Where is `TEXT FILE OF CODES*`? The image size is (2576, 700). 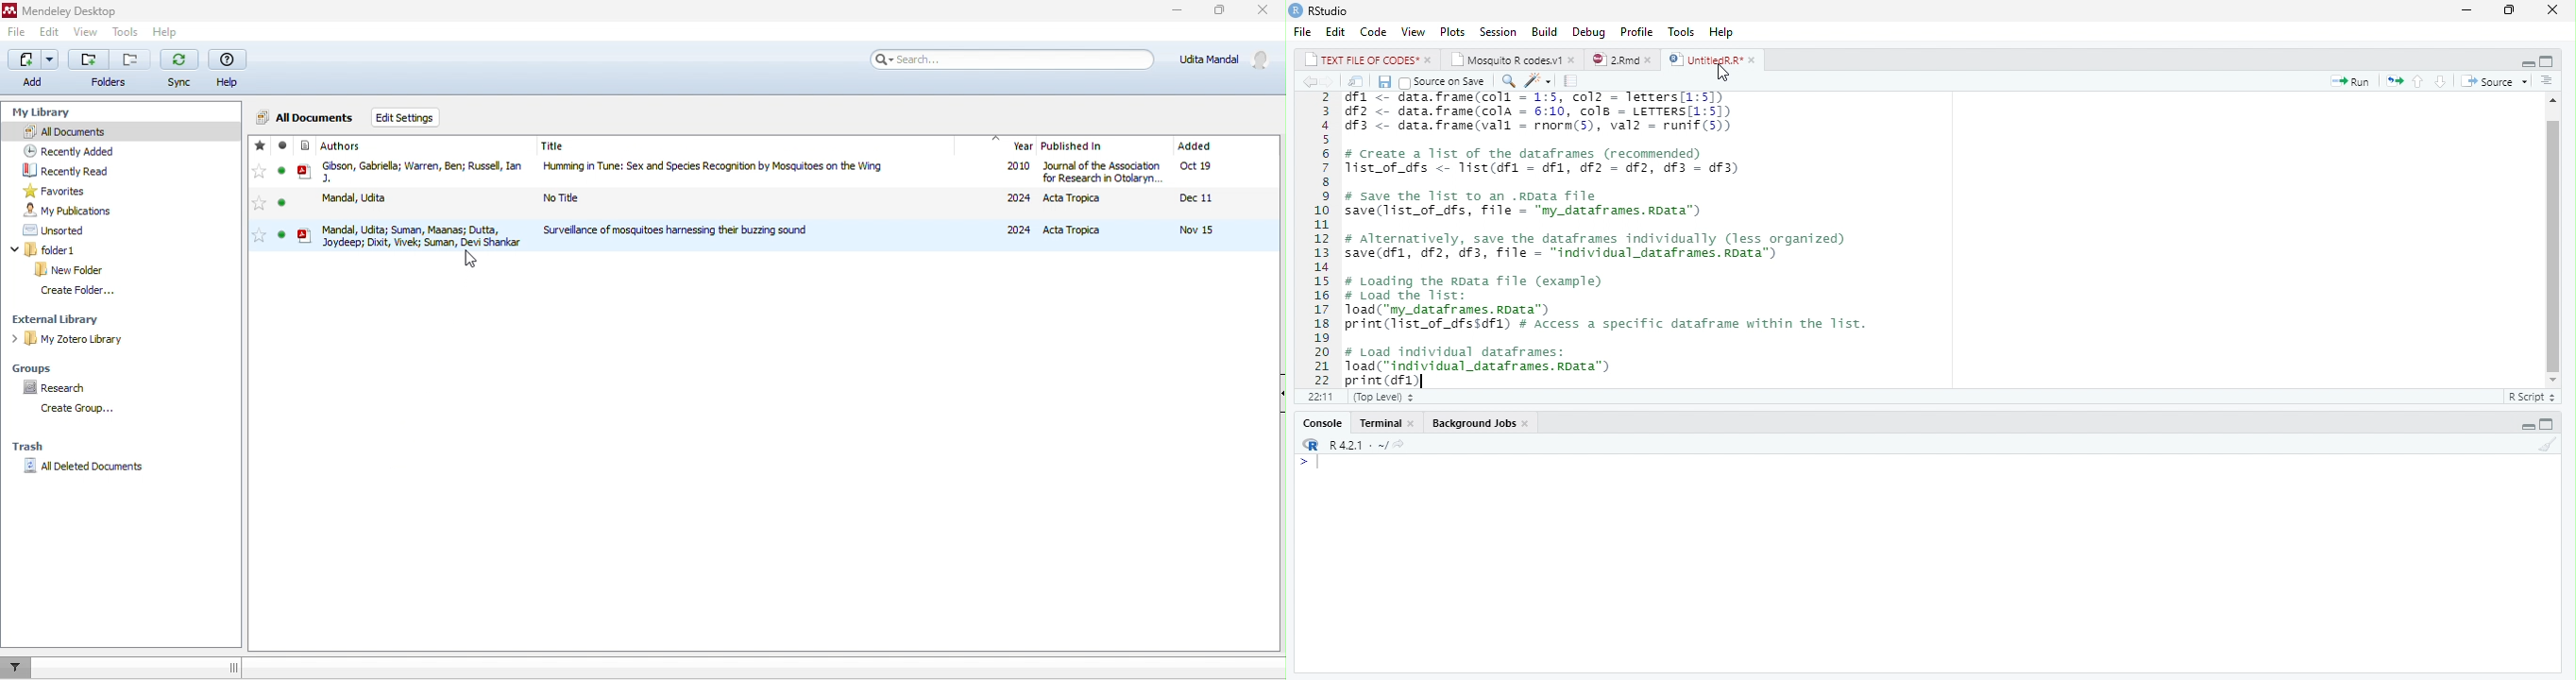
TEXT FILE OF CODES* is located at coordinates (1365, 59).